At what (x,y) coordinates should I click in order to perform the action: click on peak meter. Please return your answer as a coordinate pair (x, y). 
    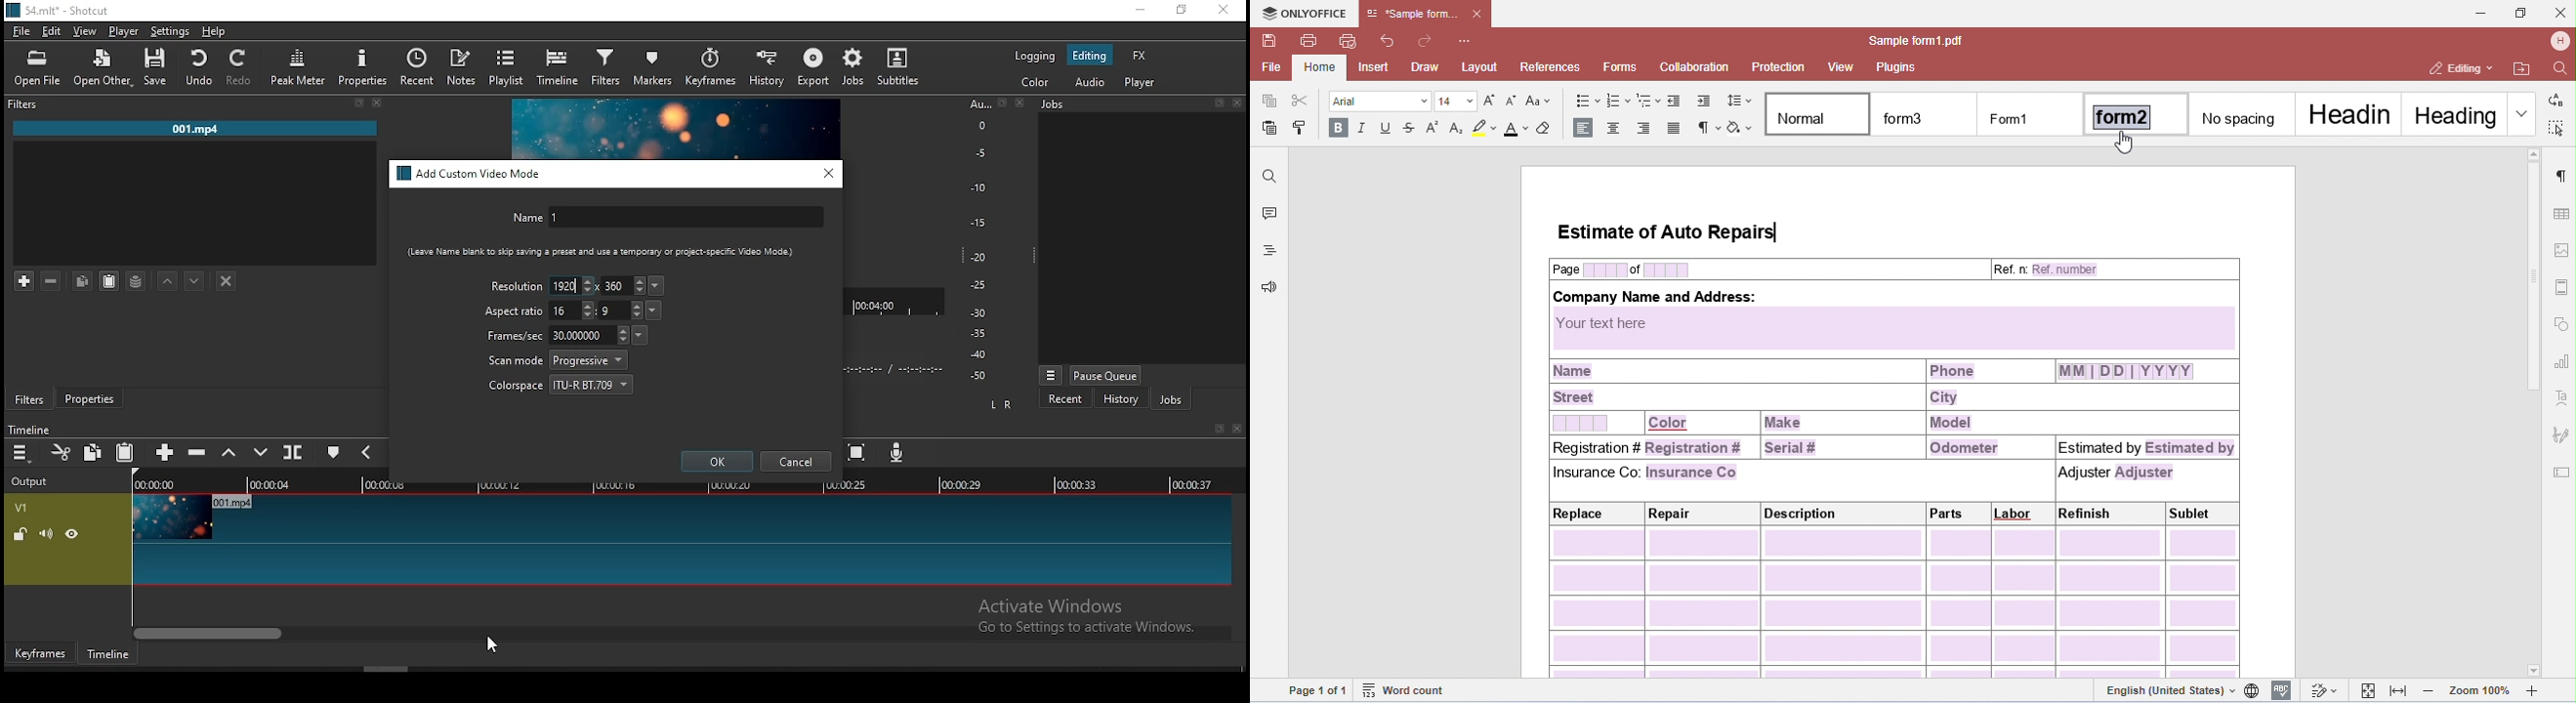
    Looking at the image, I should click on (298, 67).